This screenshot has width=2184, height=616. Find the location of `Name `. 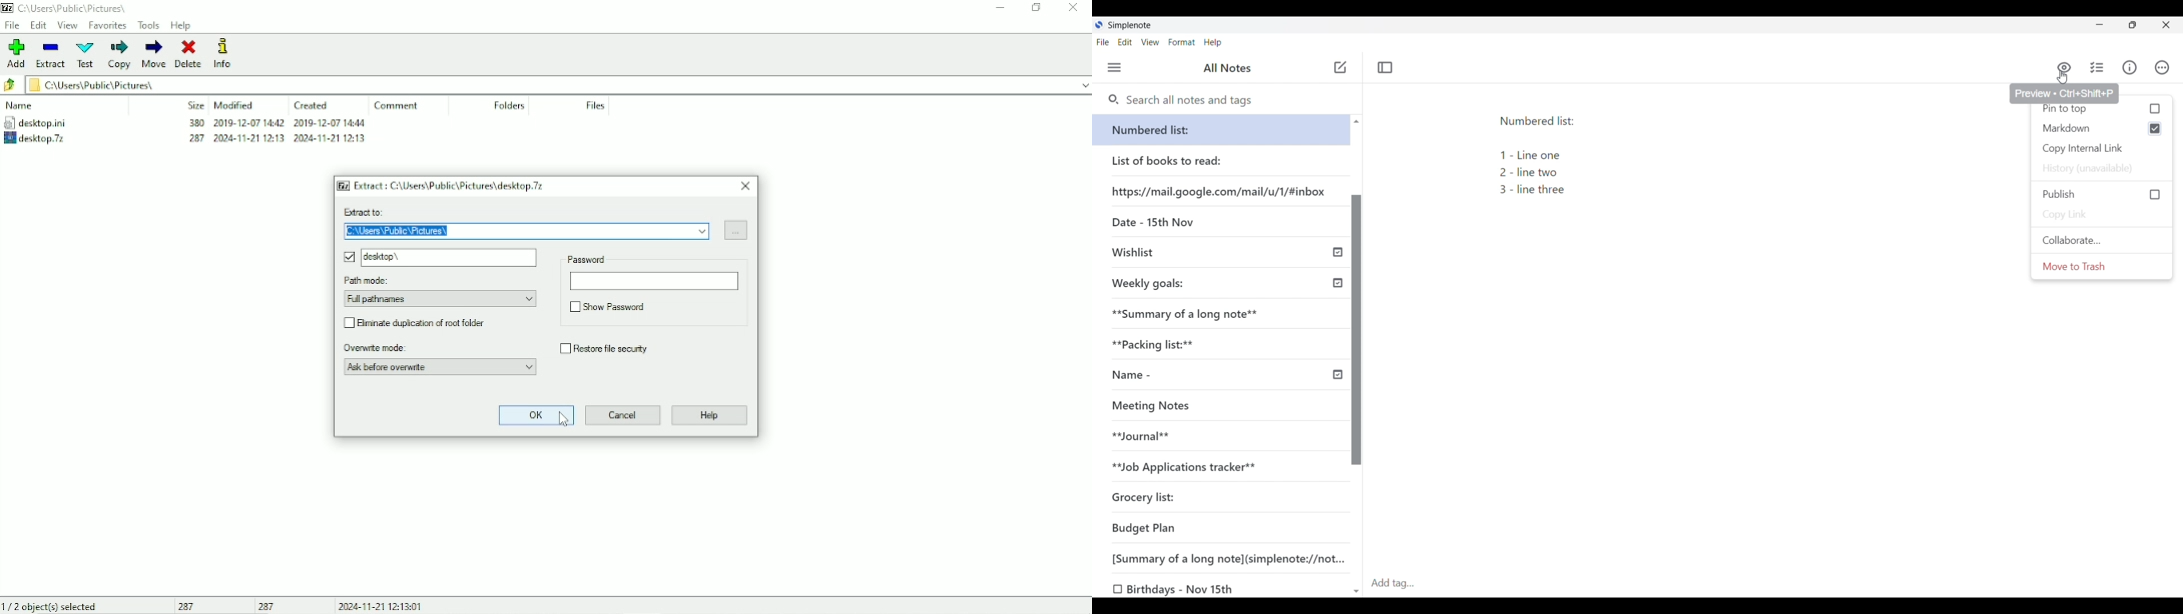

Name  is located at coordinates (1154, 379).